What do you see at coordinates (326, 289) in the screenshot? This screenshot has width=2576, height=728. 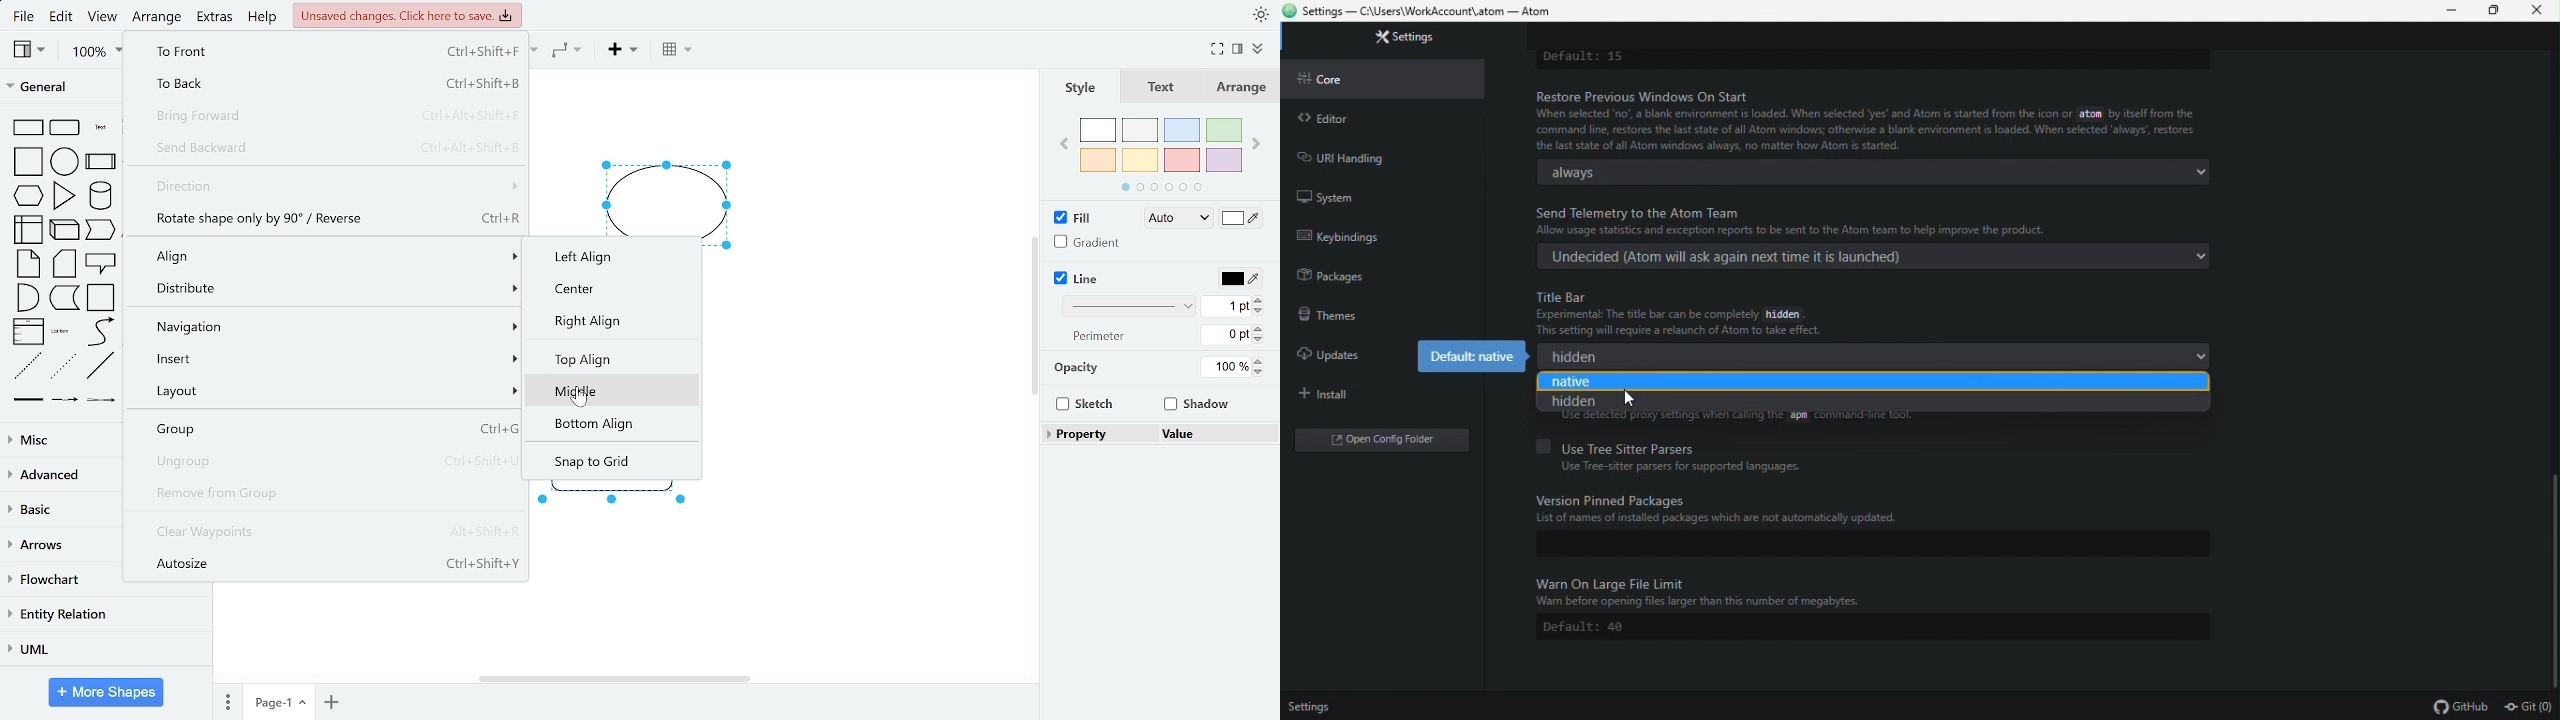 I see `distribute` at bounding box center [326, 289].